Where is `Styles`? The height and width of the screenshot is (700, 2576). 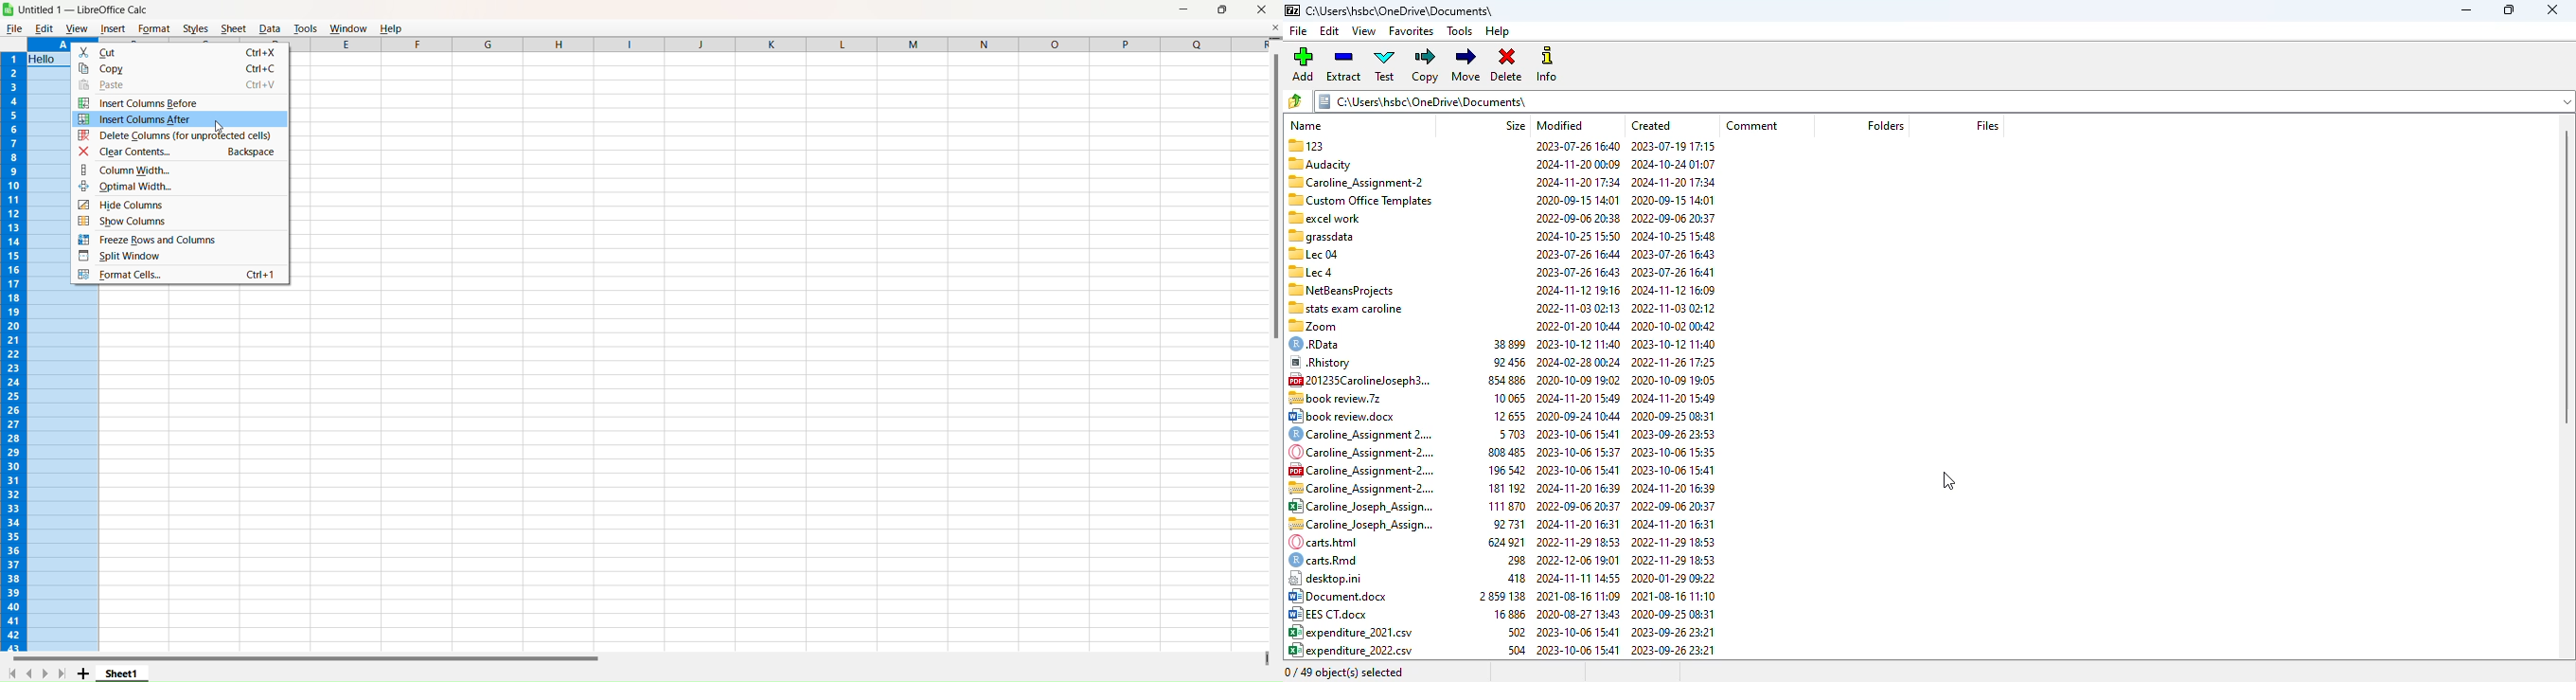 Styles is located at coordinates (196, 28).